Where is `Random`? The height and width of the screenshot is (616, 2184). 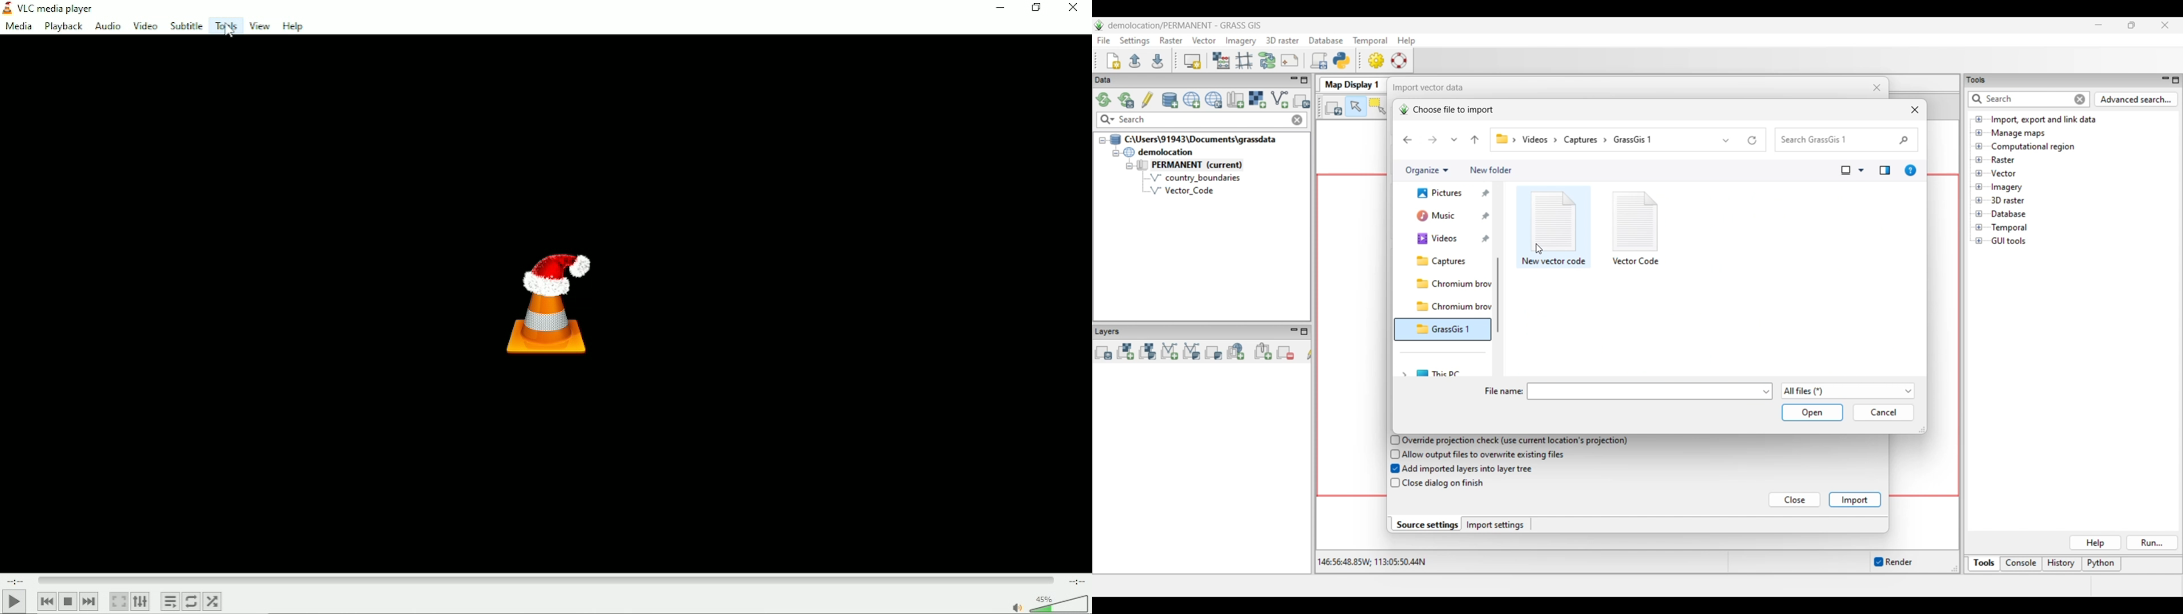
Random is located at coordinates (213, 601).